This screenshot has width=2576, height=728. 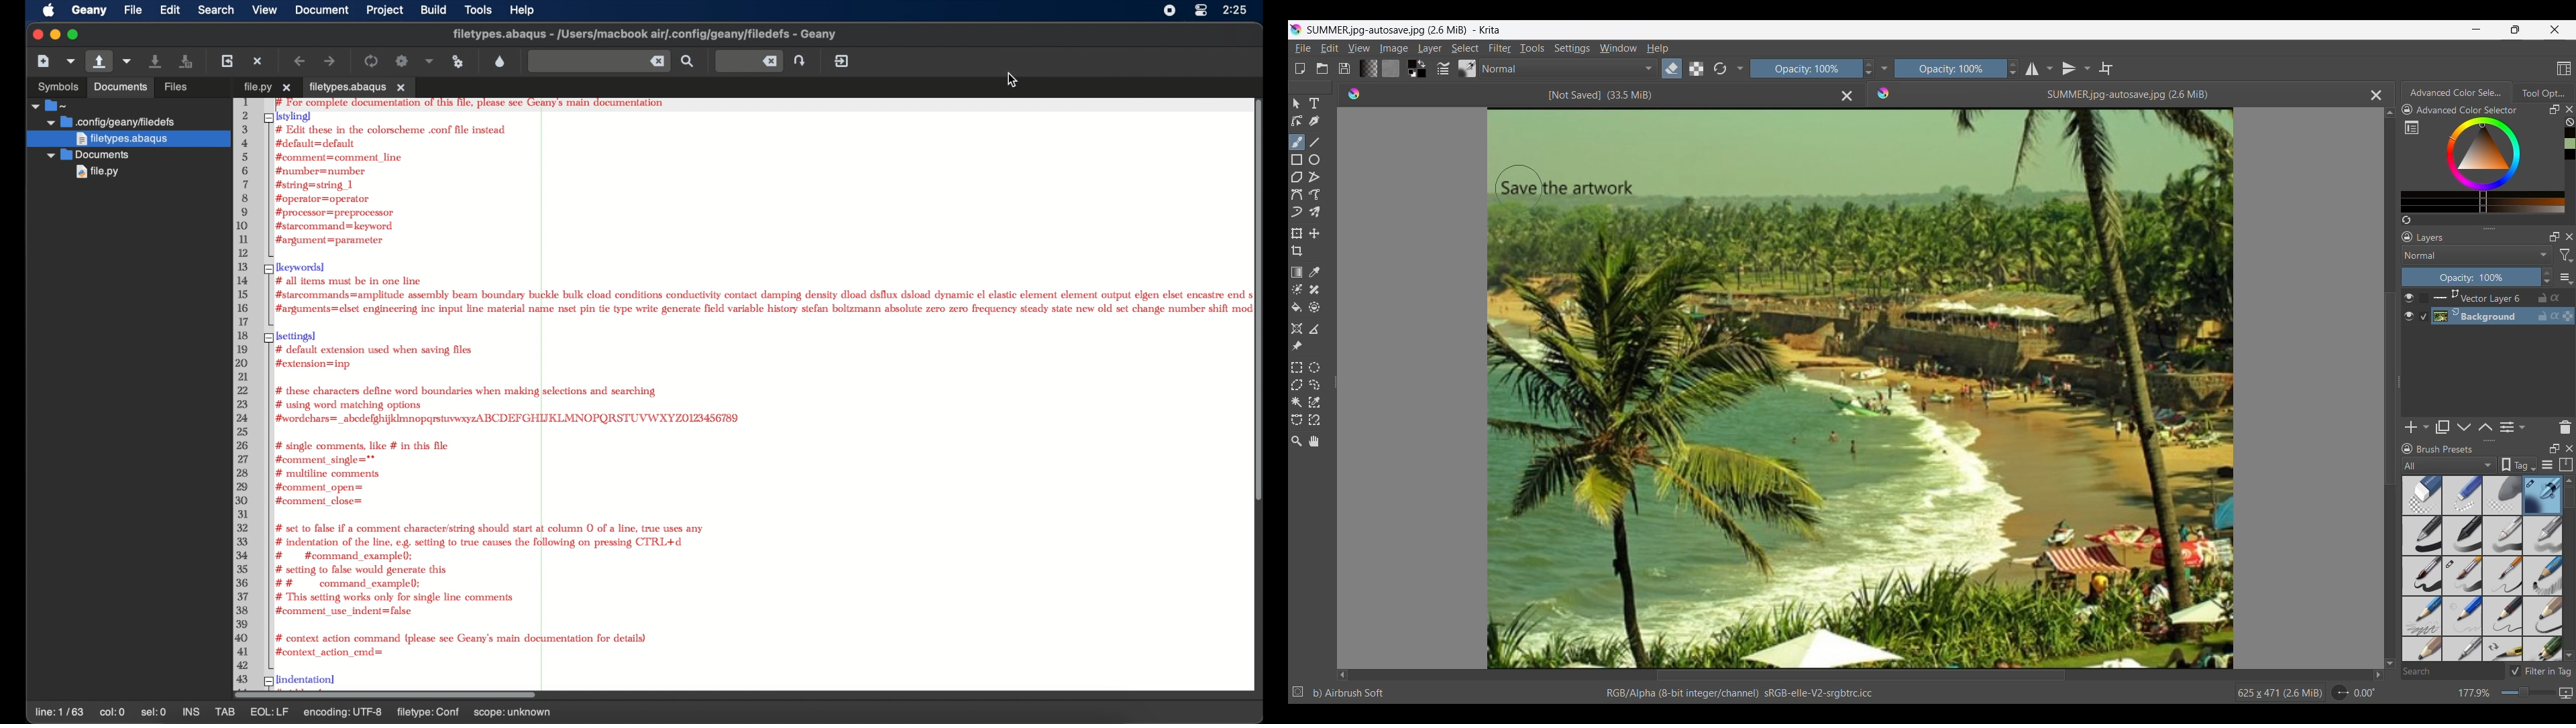 What do you see at coordinates (1618, 48) in the screenshot?
I see `Window` at bounding box center [1618, 48].